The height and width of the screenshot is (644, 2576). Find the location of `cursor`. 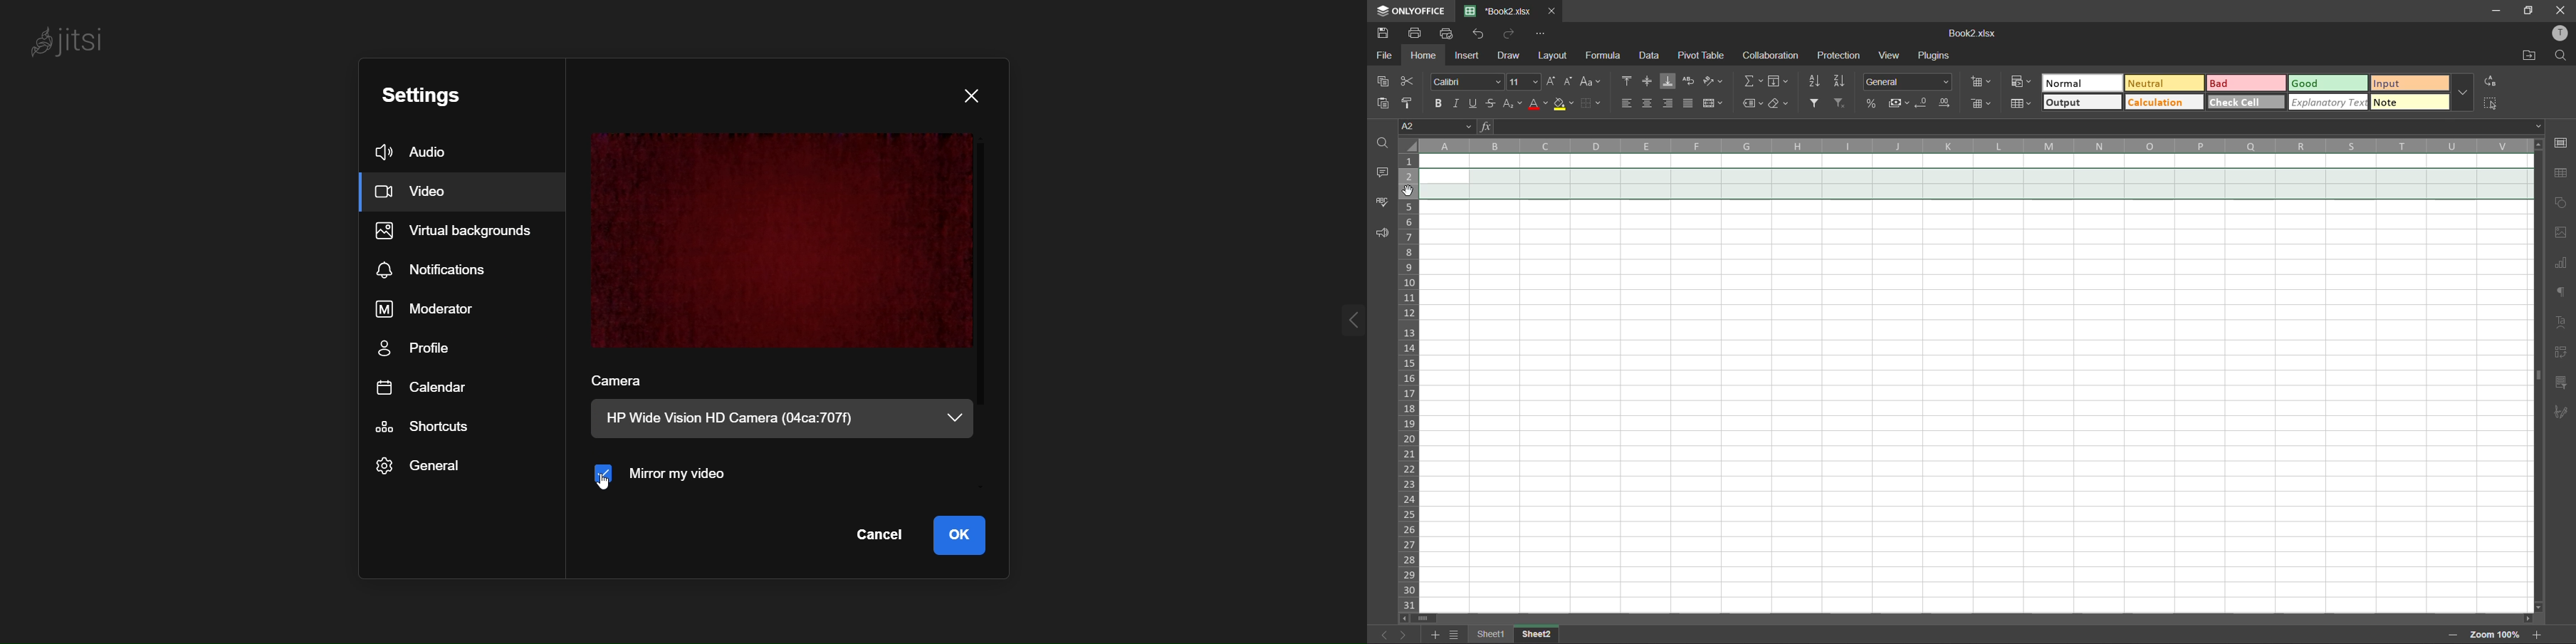

cursor is located at coordinates (1411, 192).